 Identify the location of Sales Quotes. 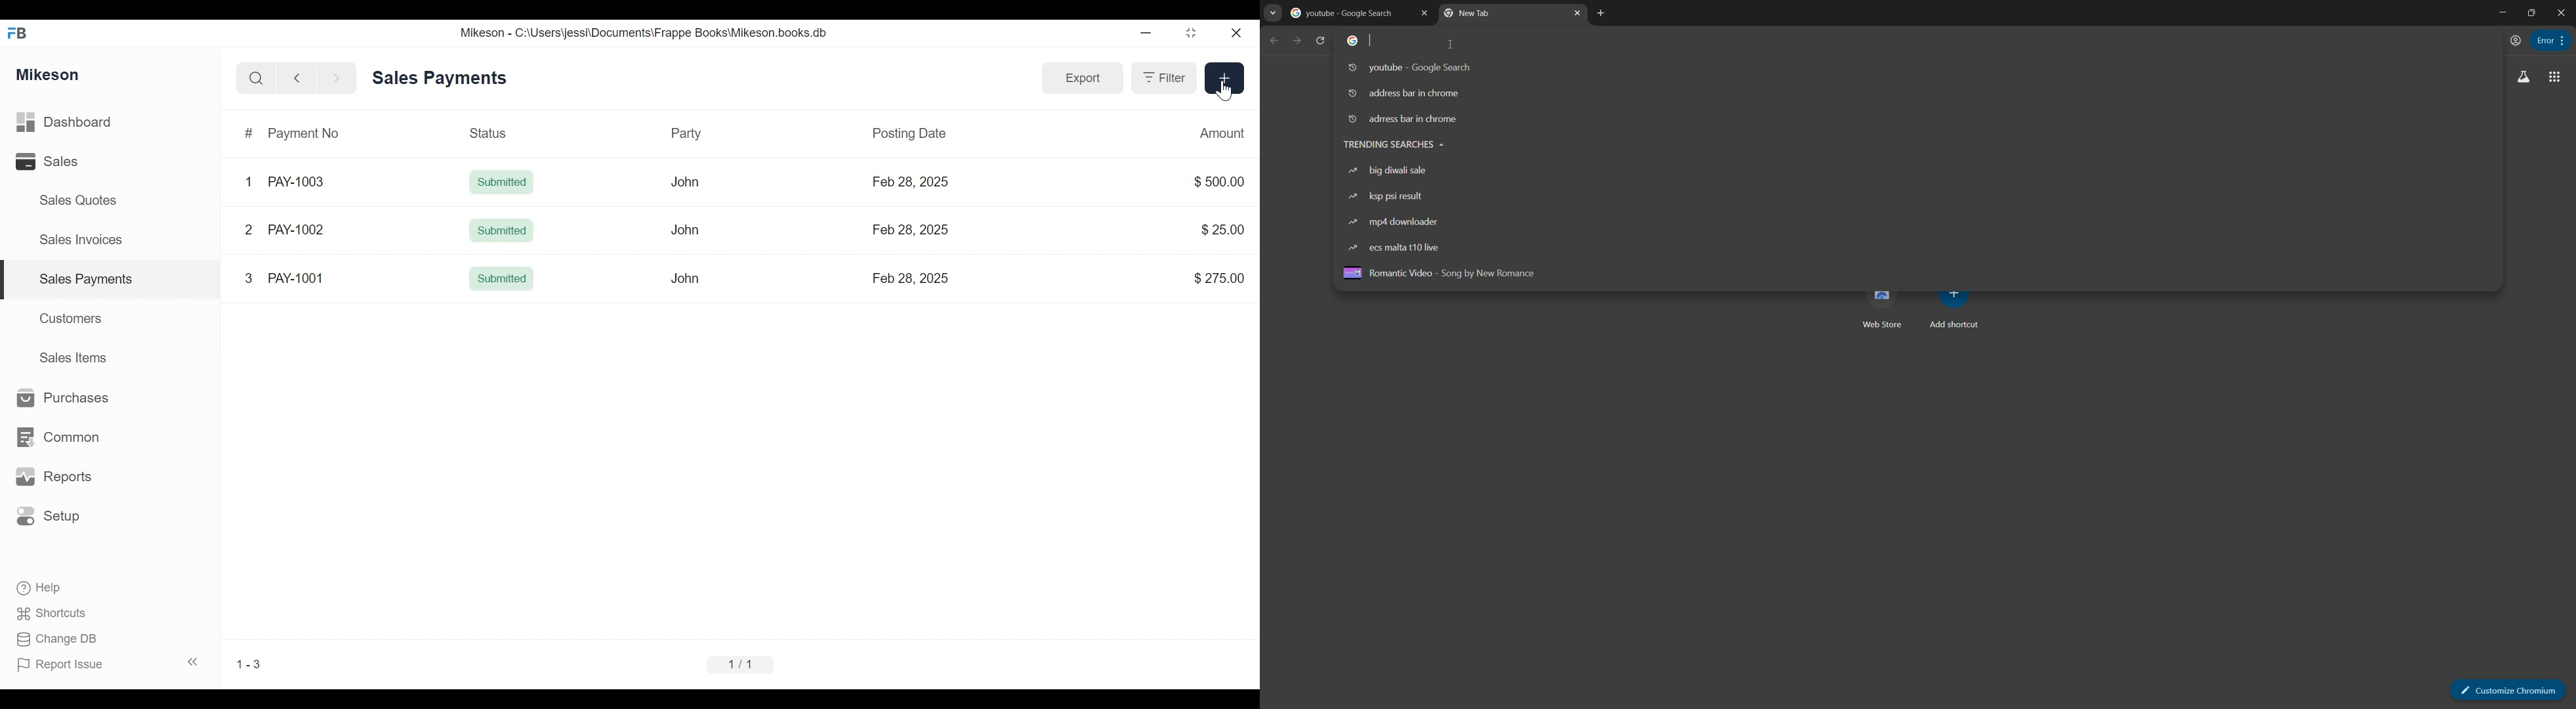
(72, 200).